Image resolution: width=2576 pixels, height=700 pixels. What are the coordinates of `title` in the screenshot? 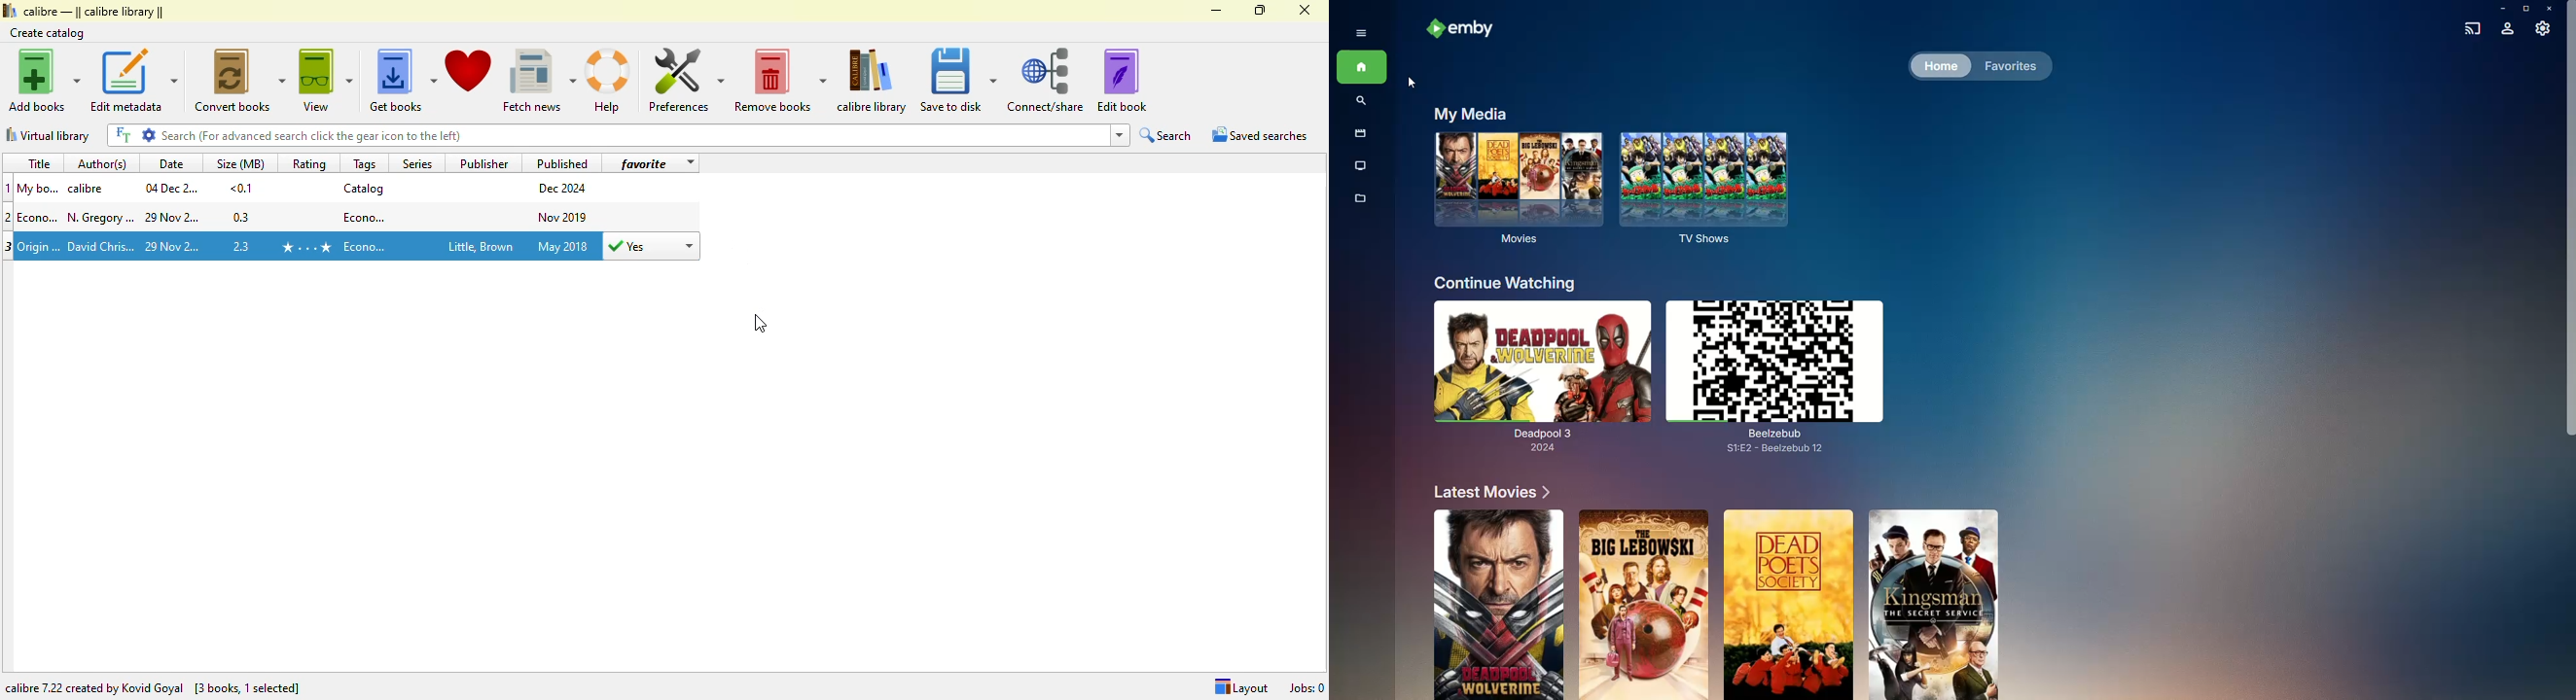 It's located at (40, 217).